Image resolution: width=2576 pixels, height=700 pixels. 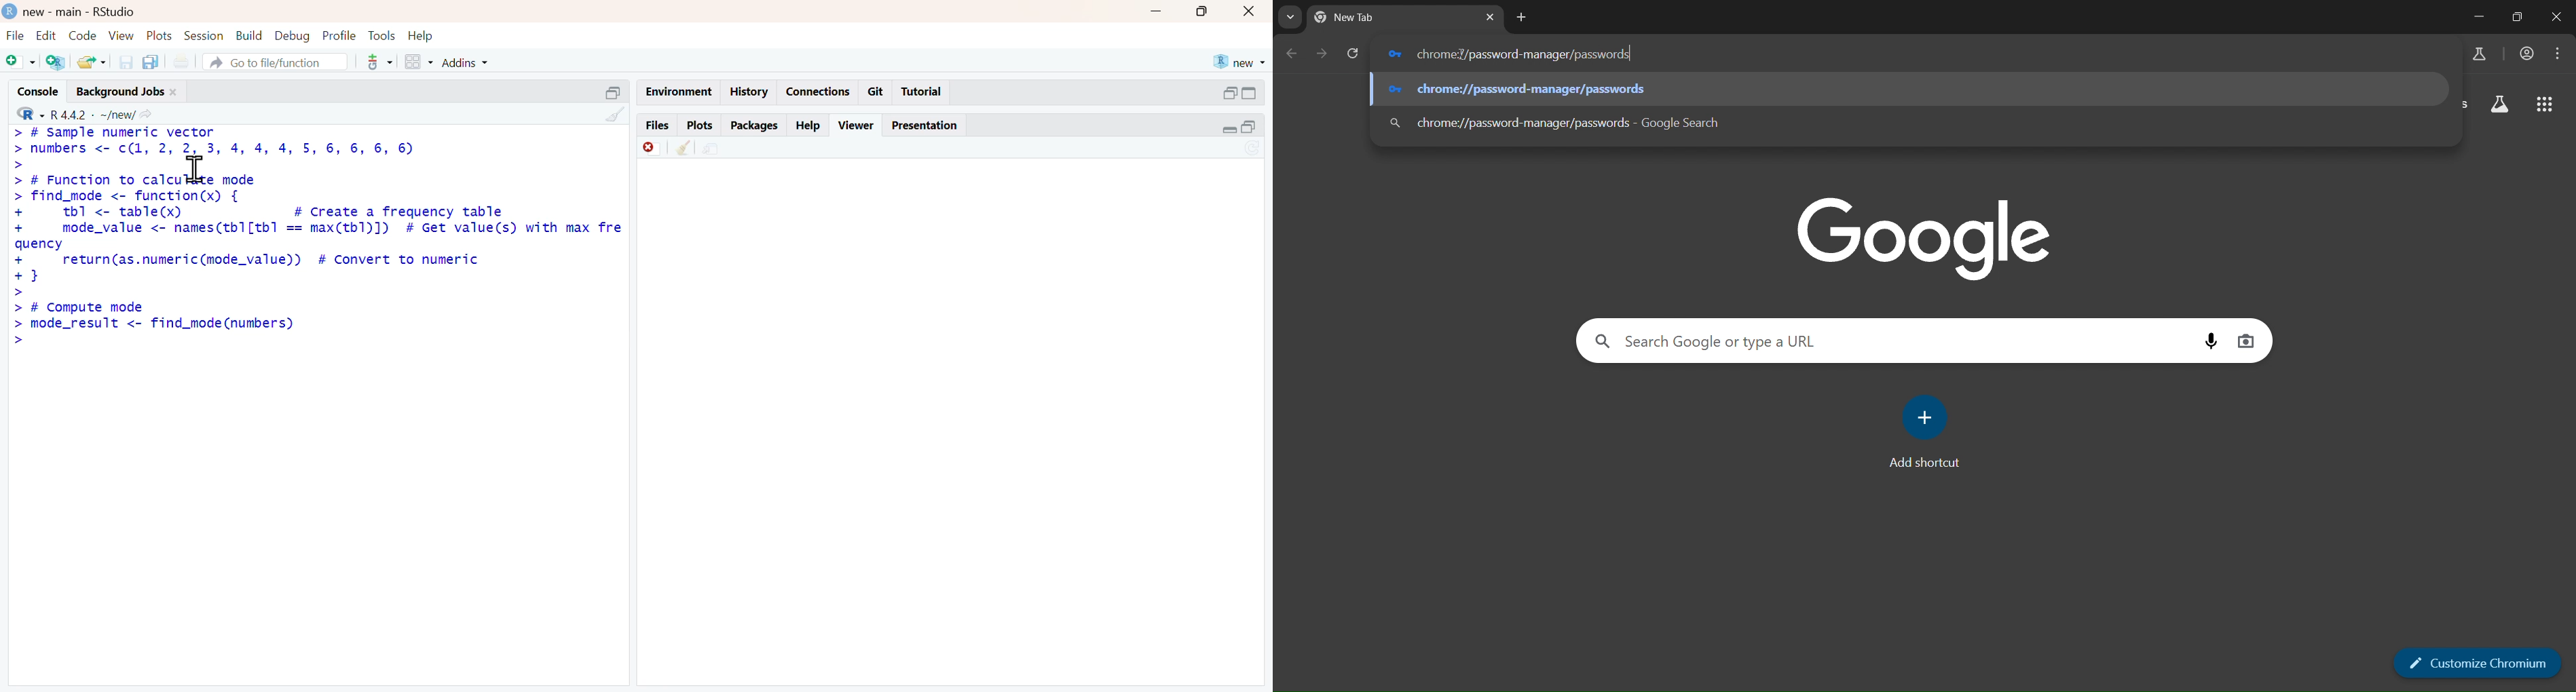 What do you see at coordinates (659, 124) in the screenshot?
I see `files` at bounding box center [659, 124].